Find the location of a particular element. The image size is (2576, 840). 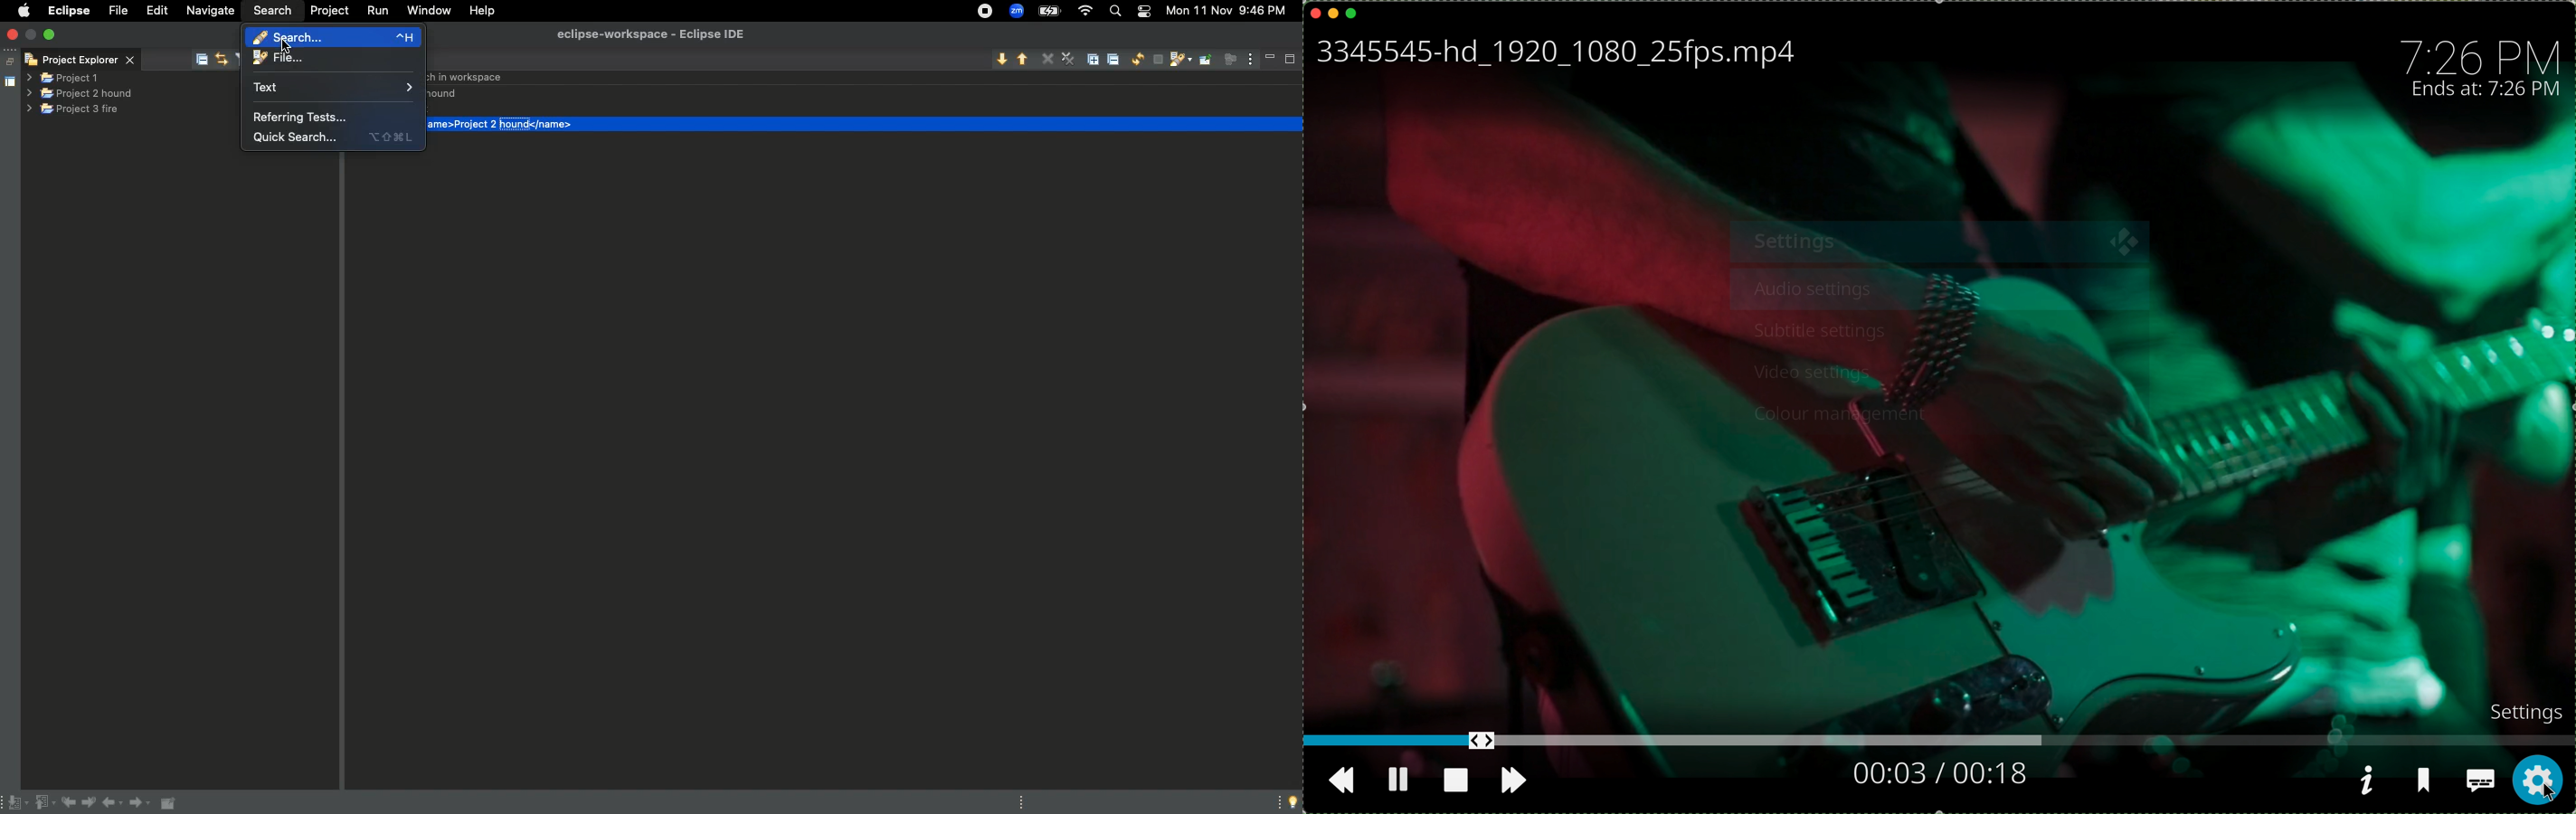

go back is located at coordinates (1334, 780).